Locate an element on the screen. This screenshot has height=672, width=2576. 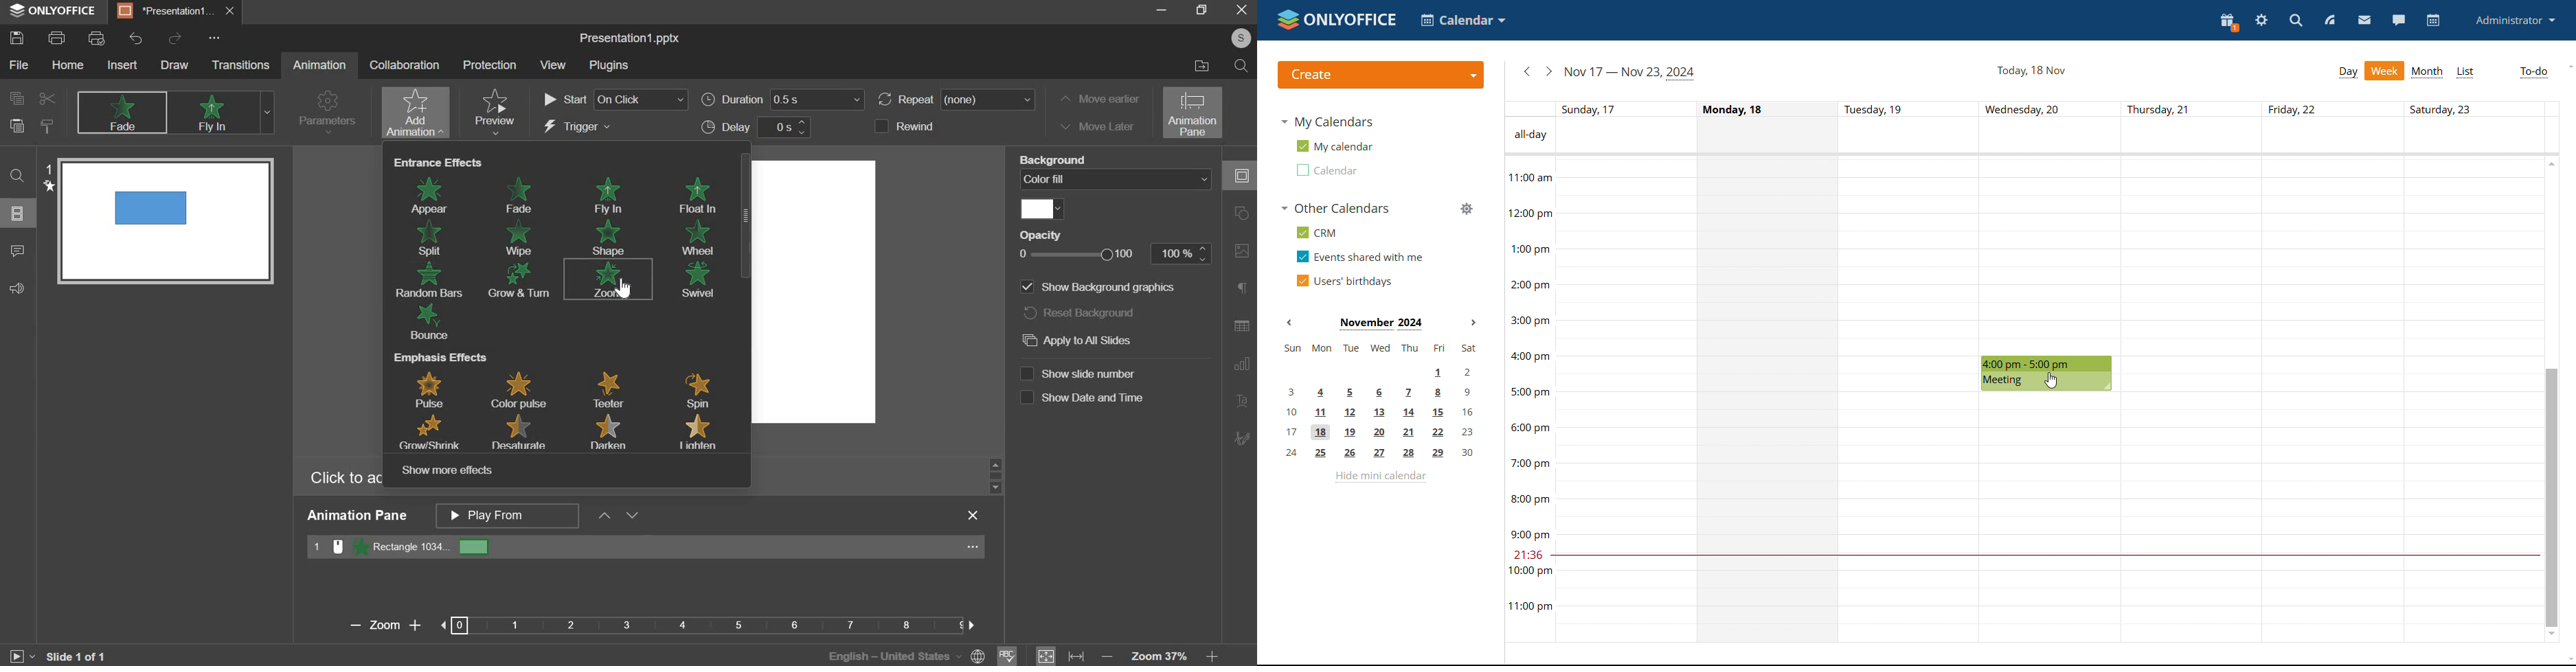
trigger is located at coordinates (580, 128).